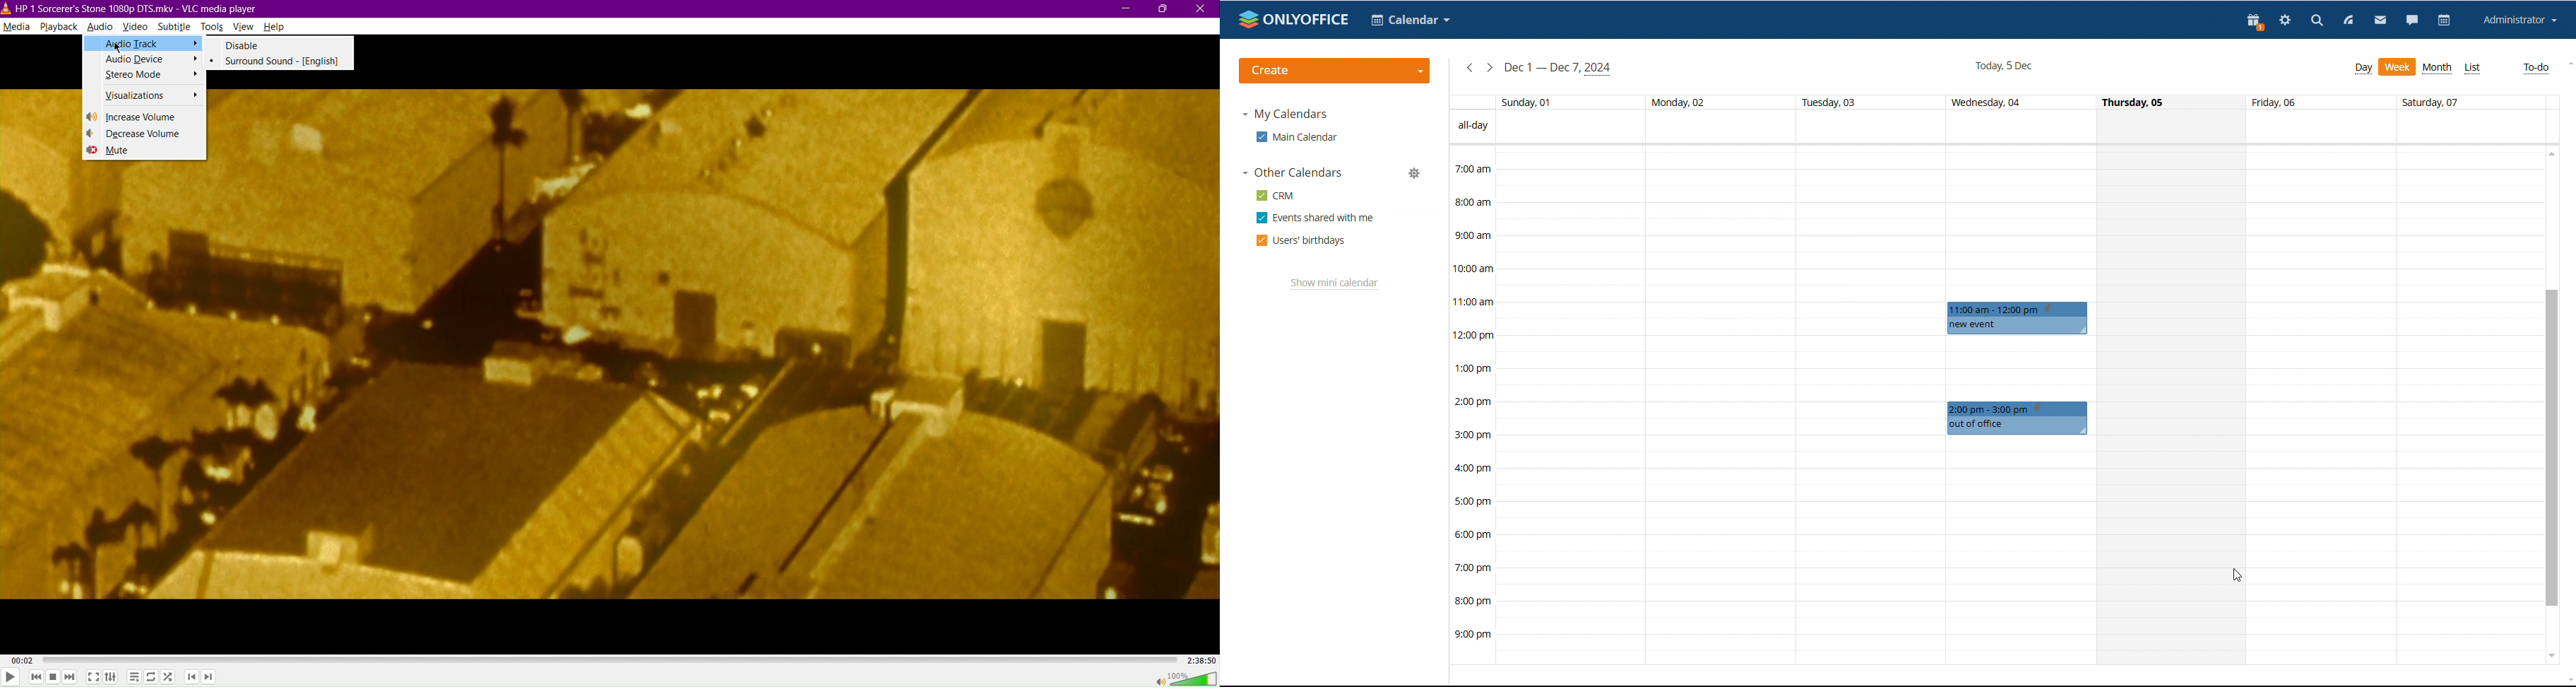  What do you see at coordinates (1181, 677) in the screenshot?
I see `Volume 100%` at bounding box center [1181, 677].